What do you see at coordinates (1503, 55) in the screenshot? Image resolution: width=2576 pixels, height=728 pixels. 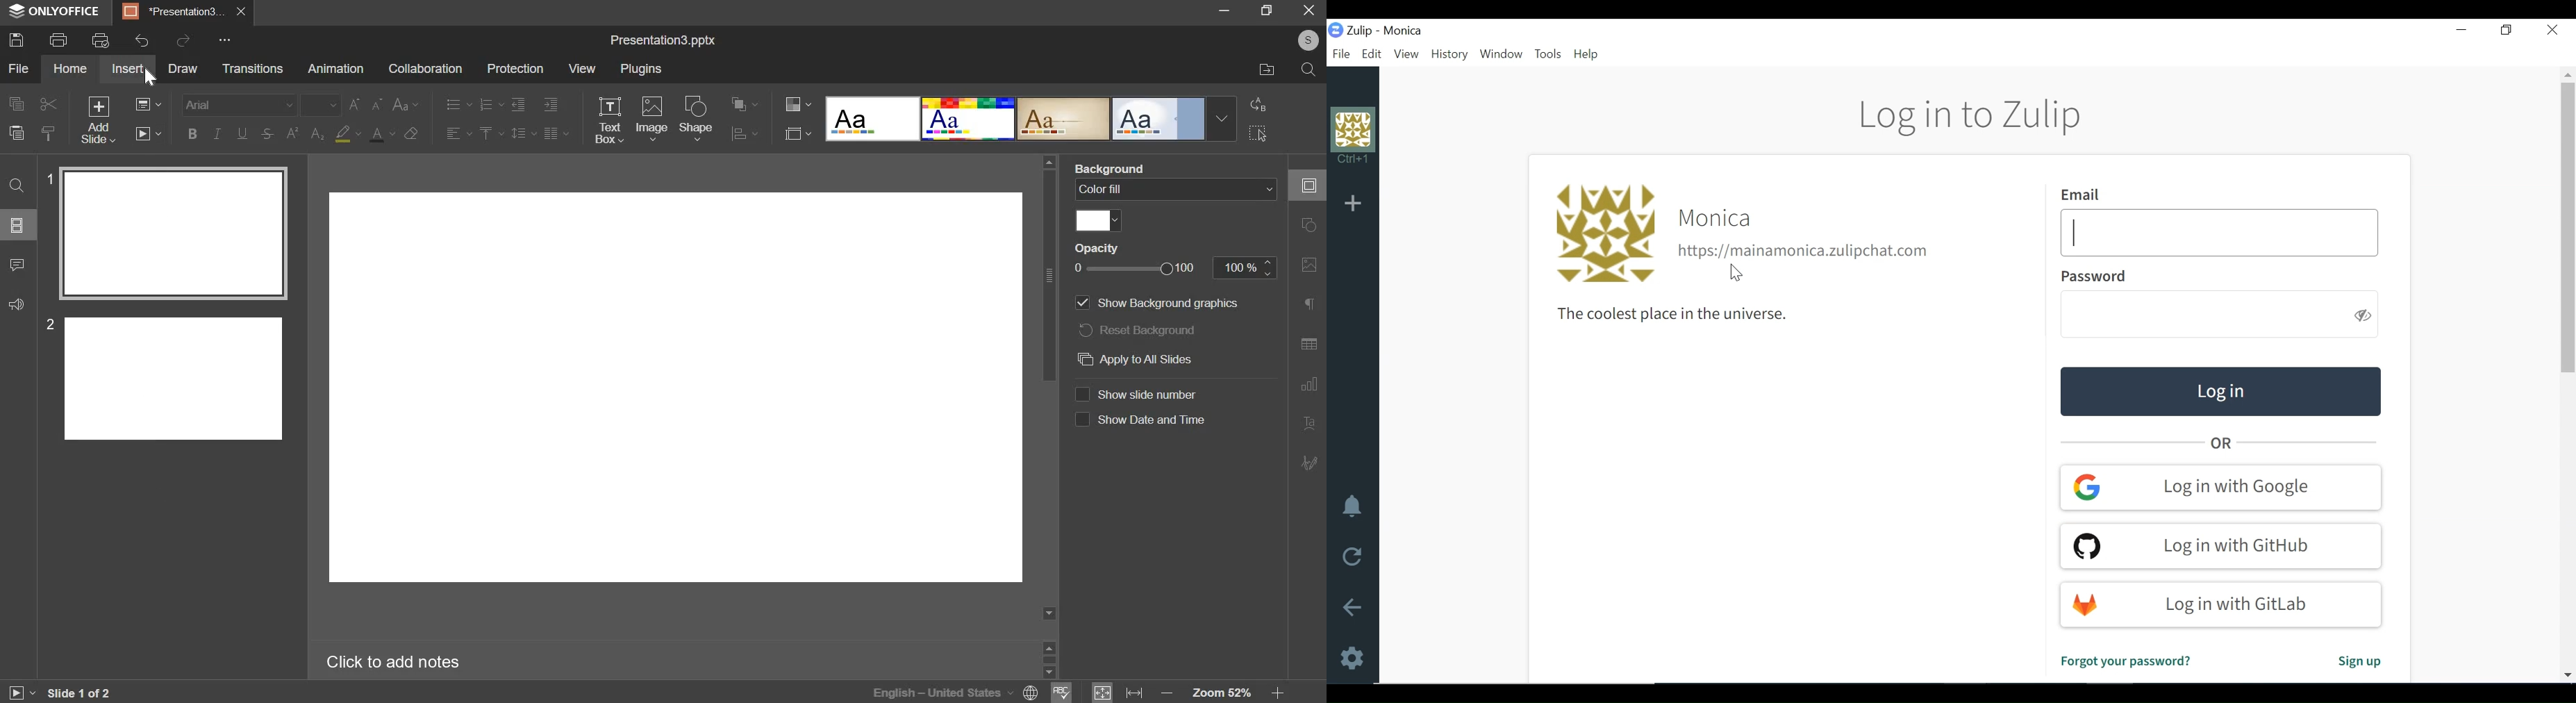 I see `Window` at bounding box center [1503, 55].